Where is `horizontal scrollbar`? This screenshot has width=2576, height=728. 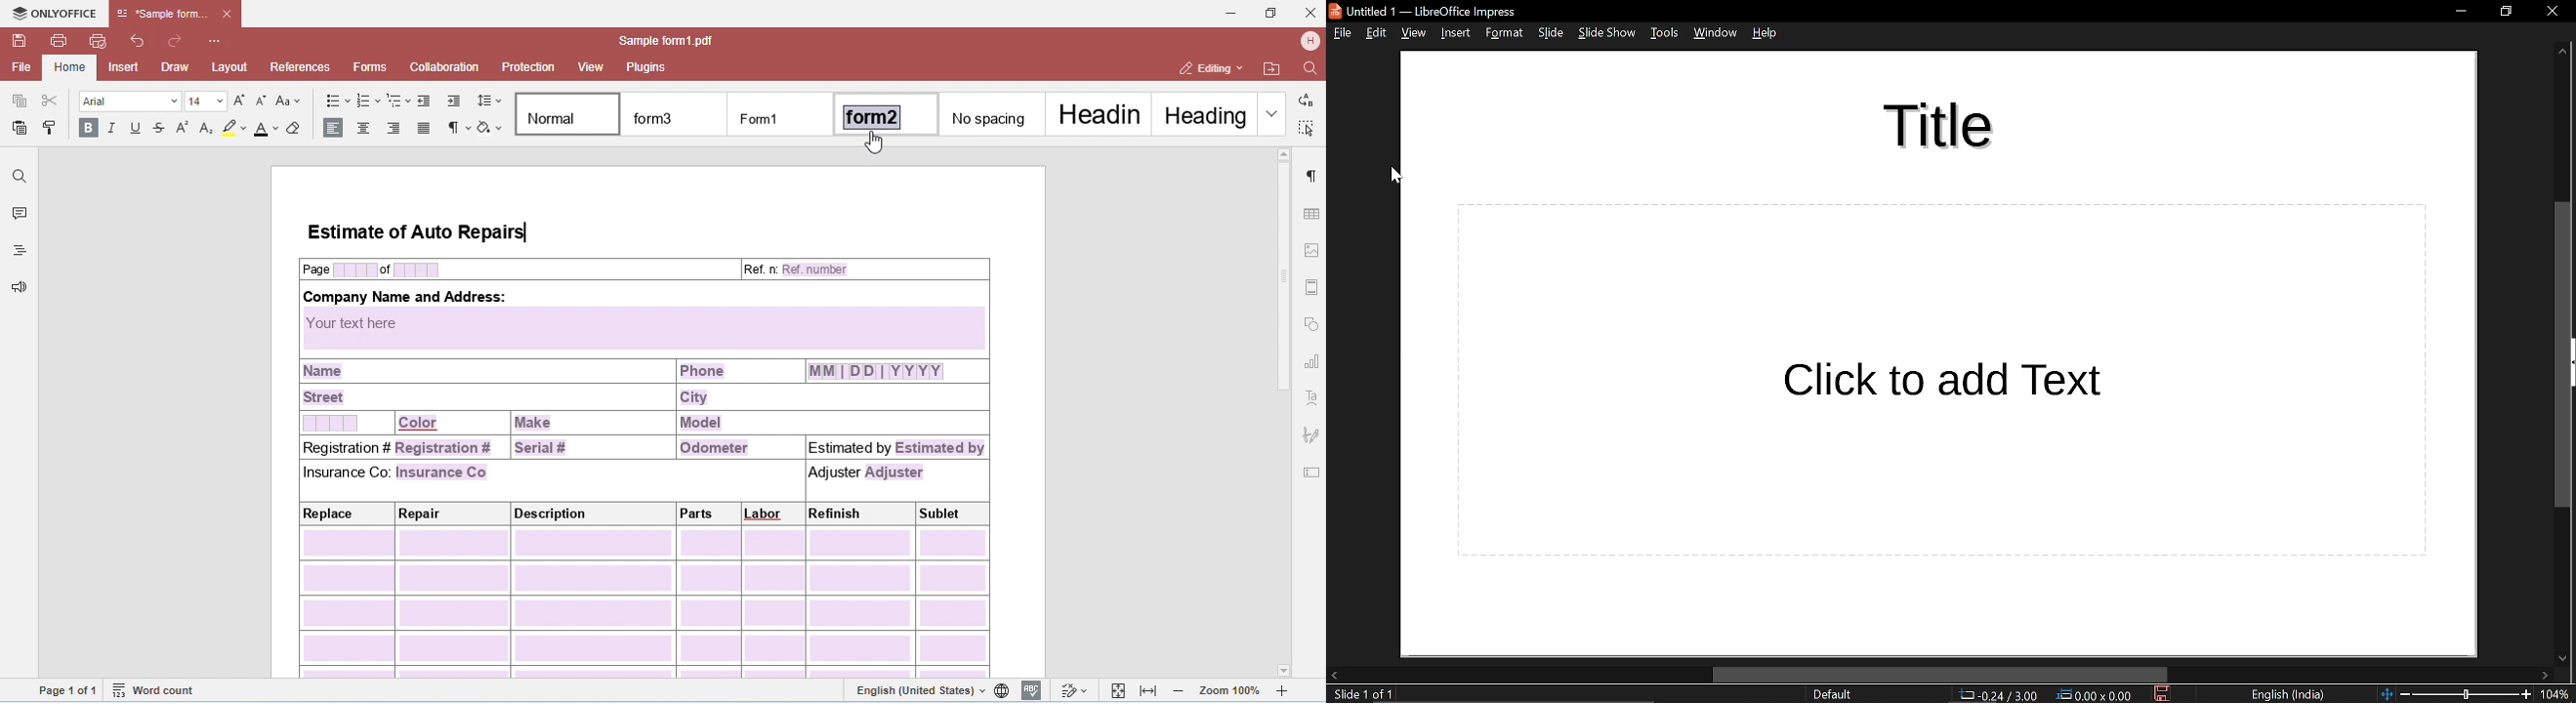
horizontal scrollbar is located at coordinates (1941, 676).